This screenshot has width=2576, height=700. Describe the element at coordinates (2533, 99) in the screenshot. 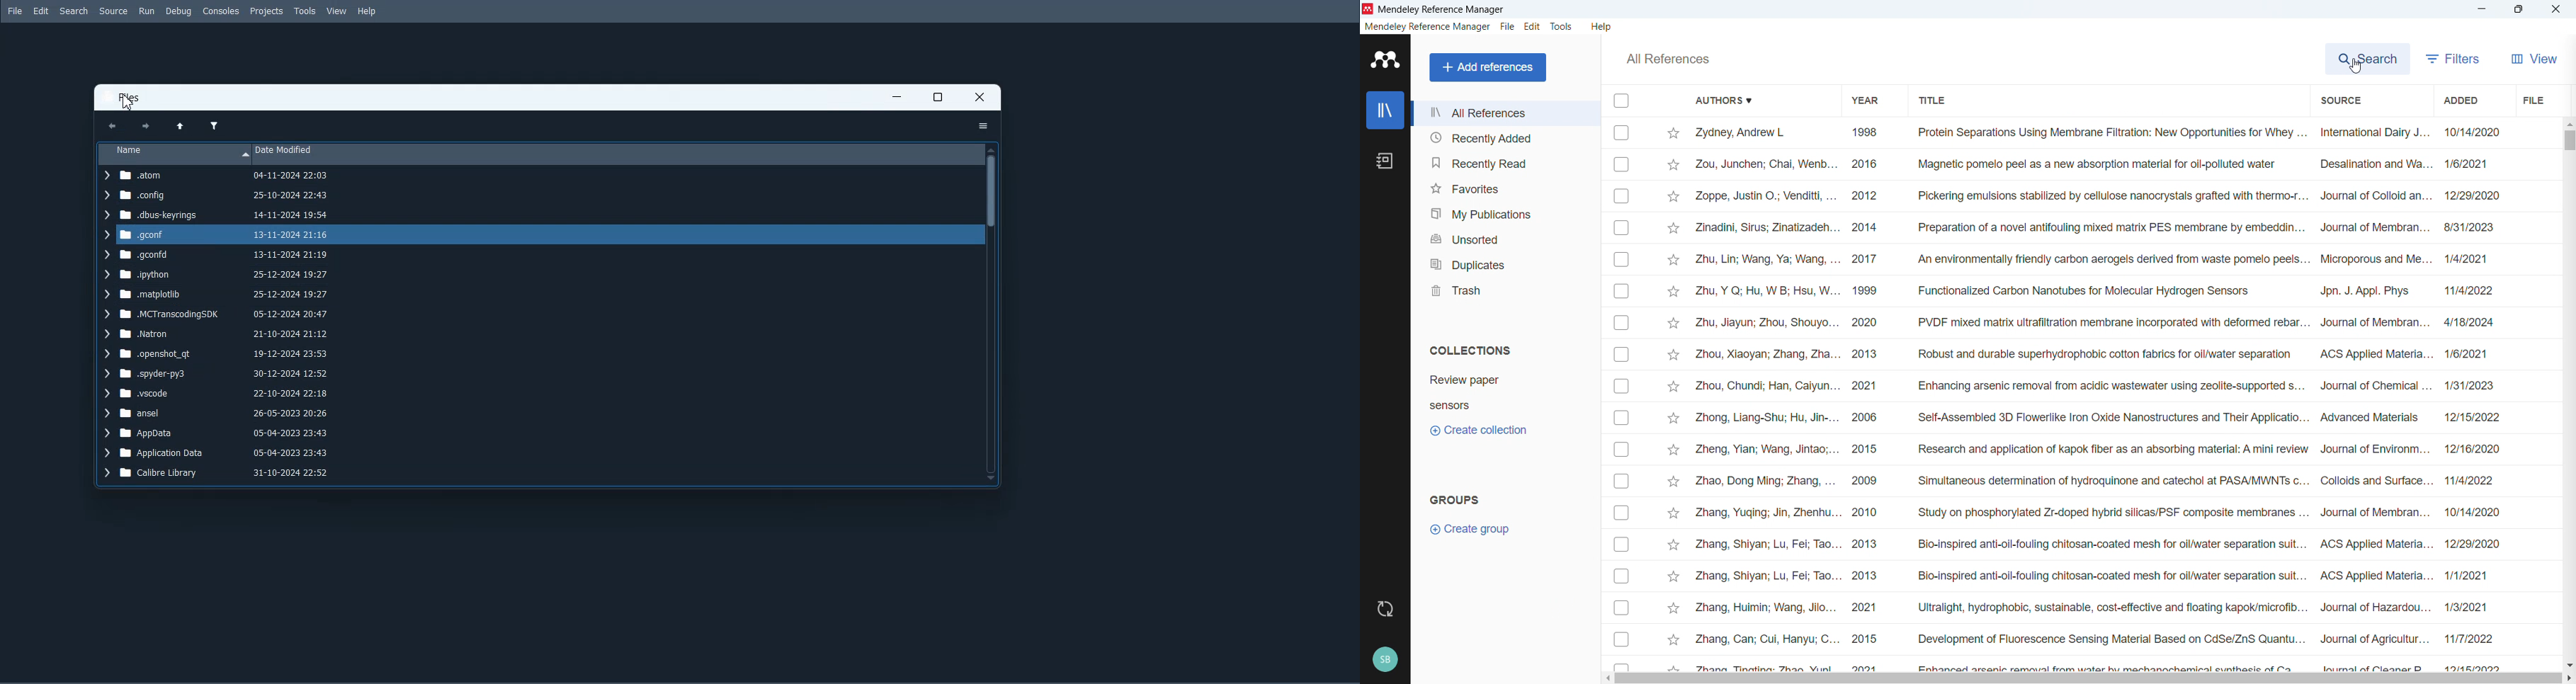

I see `file ` at that location.